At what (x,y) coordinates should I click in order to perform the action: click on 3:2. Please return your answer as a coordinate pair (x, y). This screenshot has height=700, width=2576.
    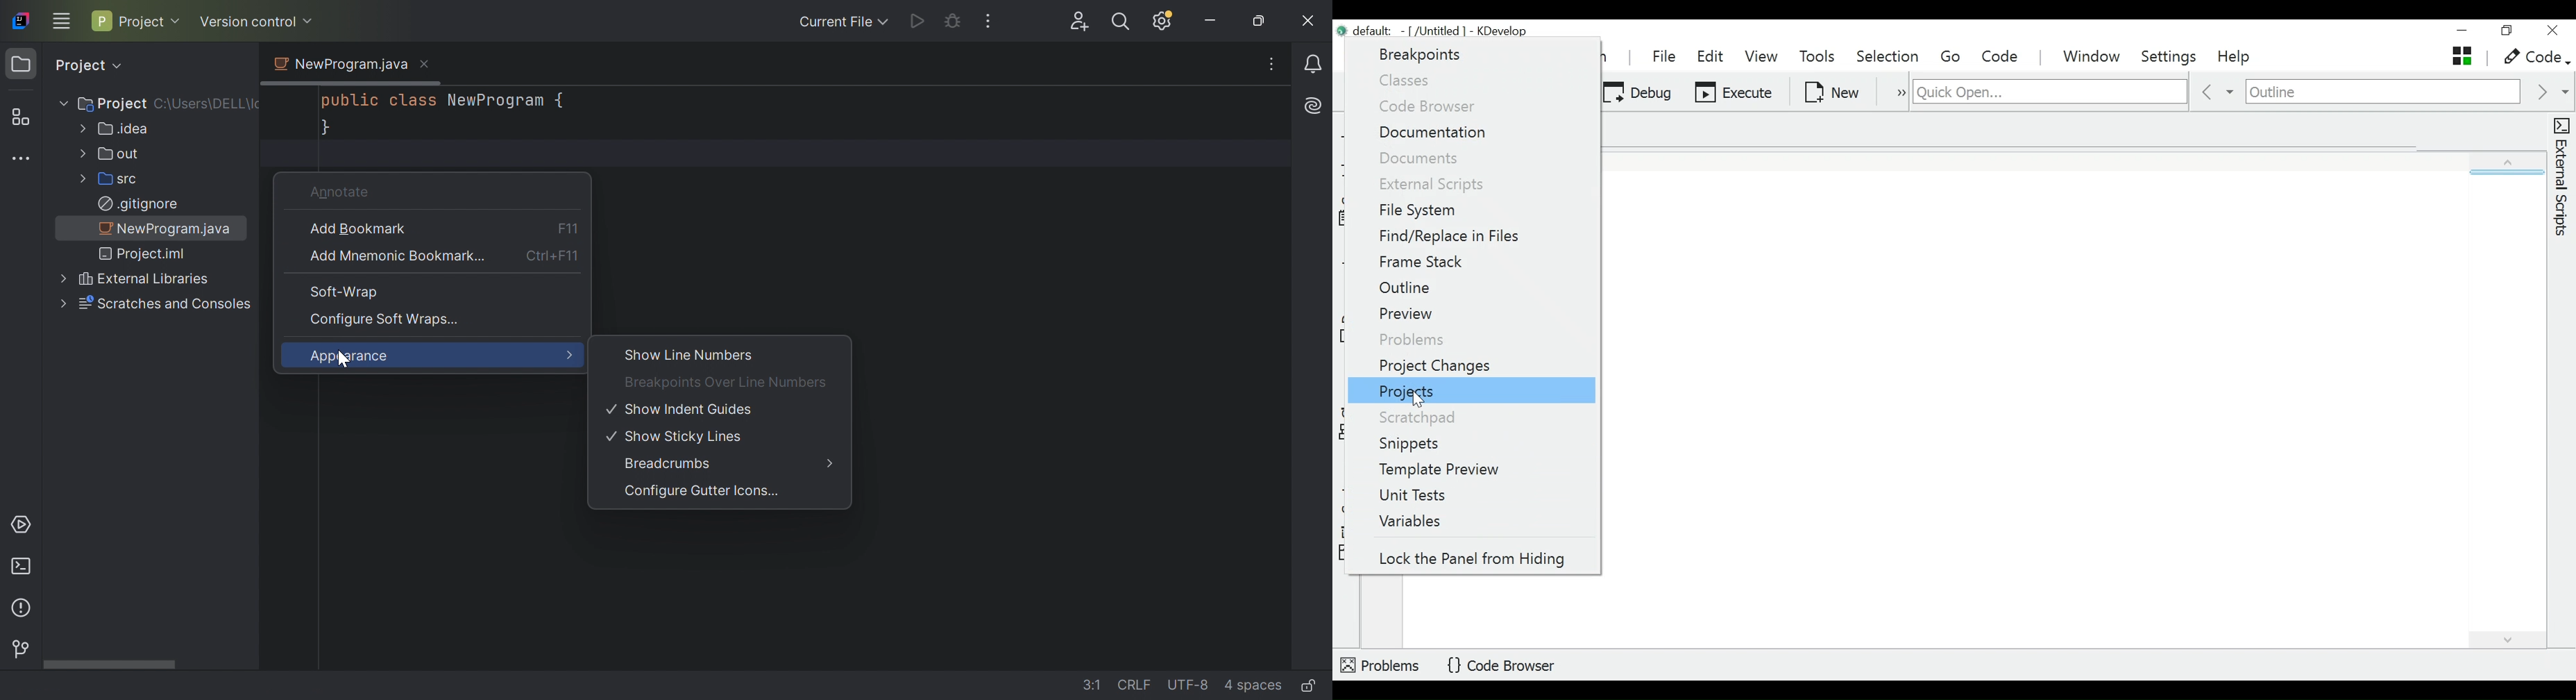
    Looking at the image, I should click on (1084, 682).